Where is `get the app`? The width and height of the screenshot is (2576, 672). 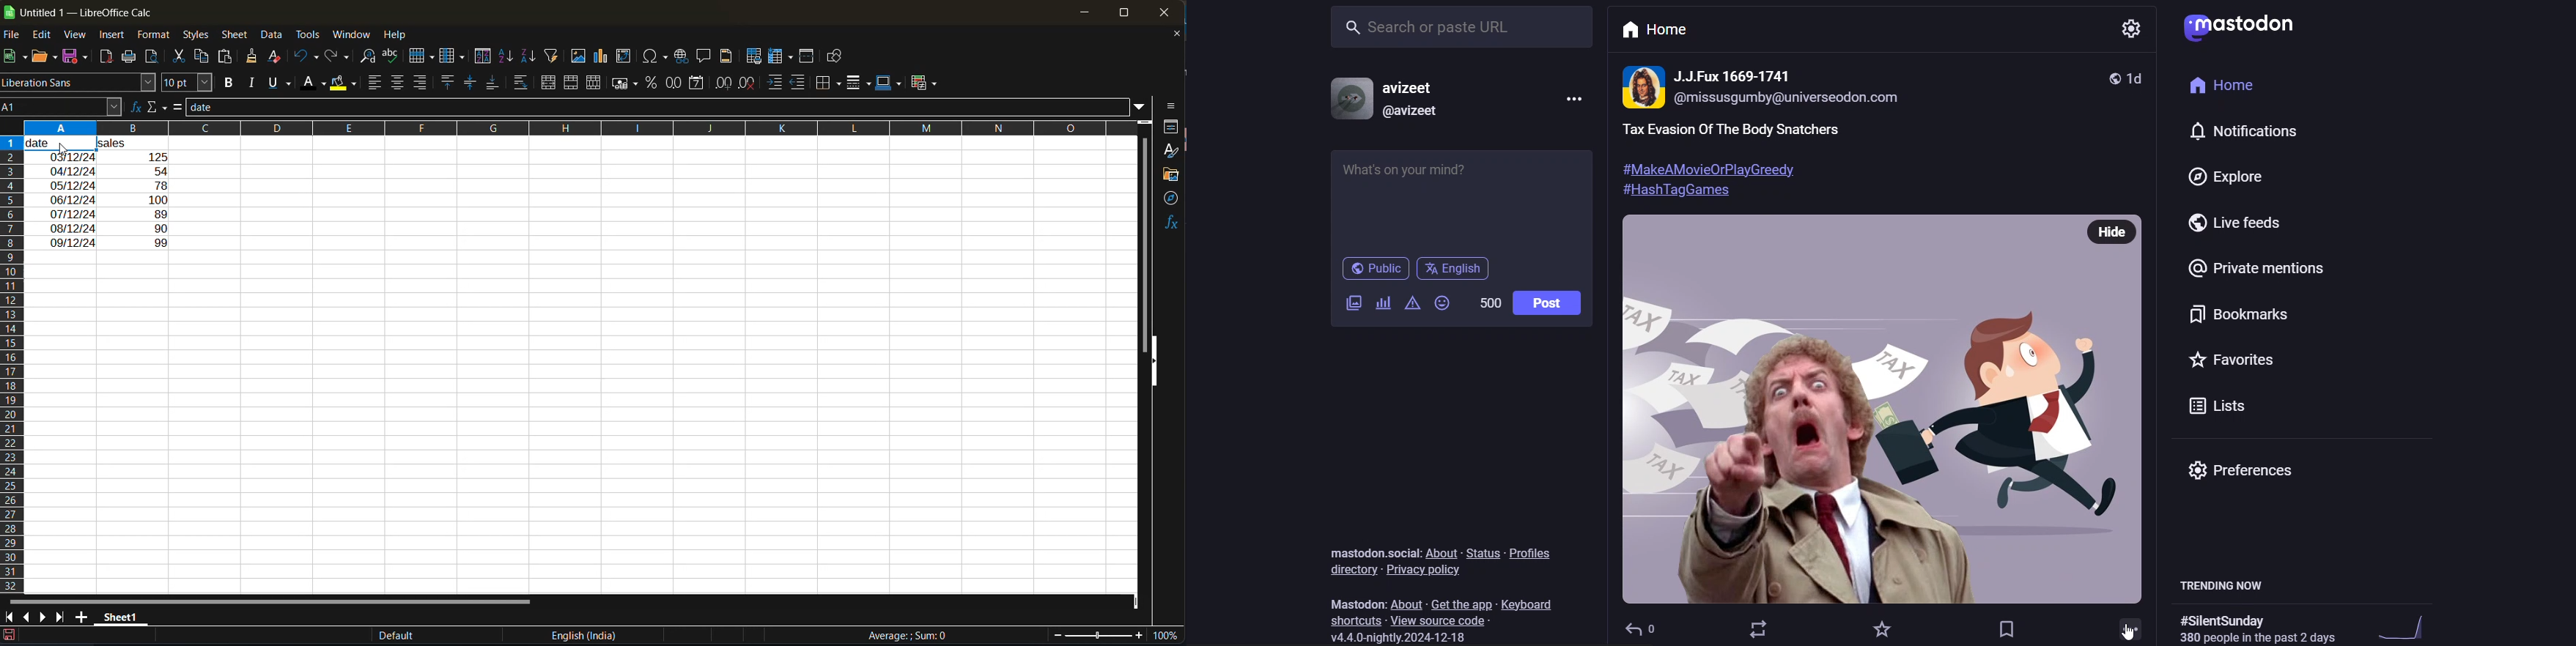 get the app is located at coordinates (1460, 603).